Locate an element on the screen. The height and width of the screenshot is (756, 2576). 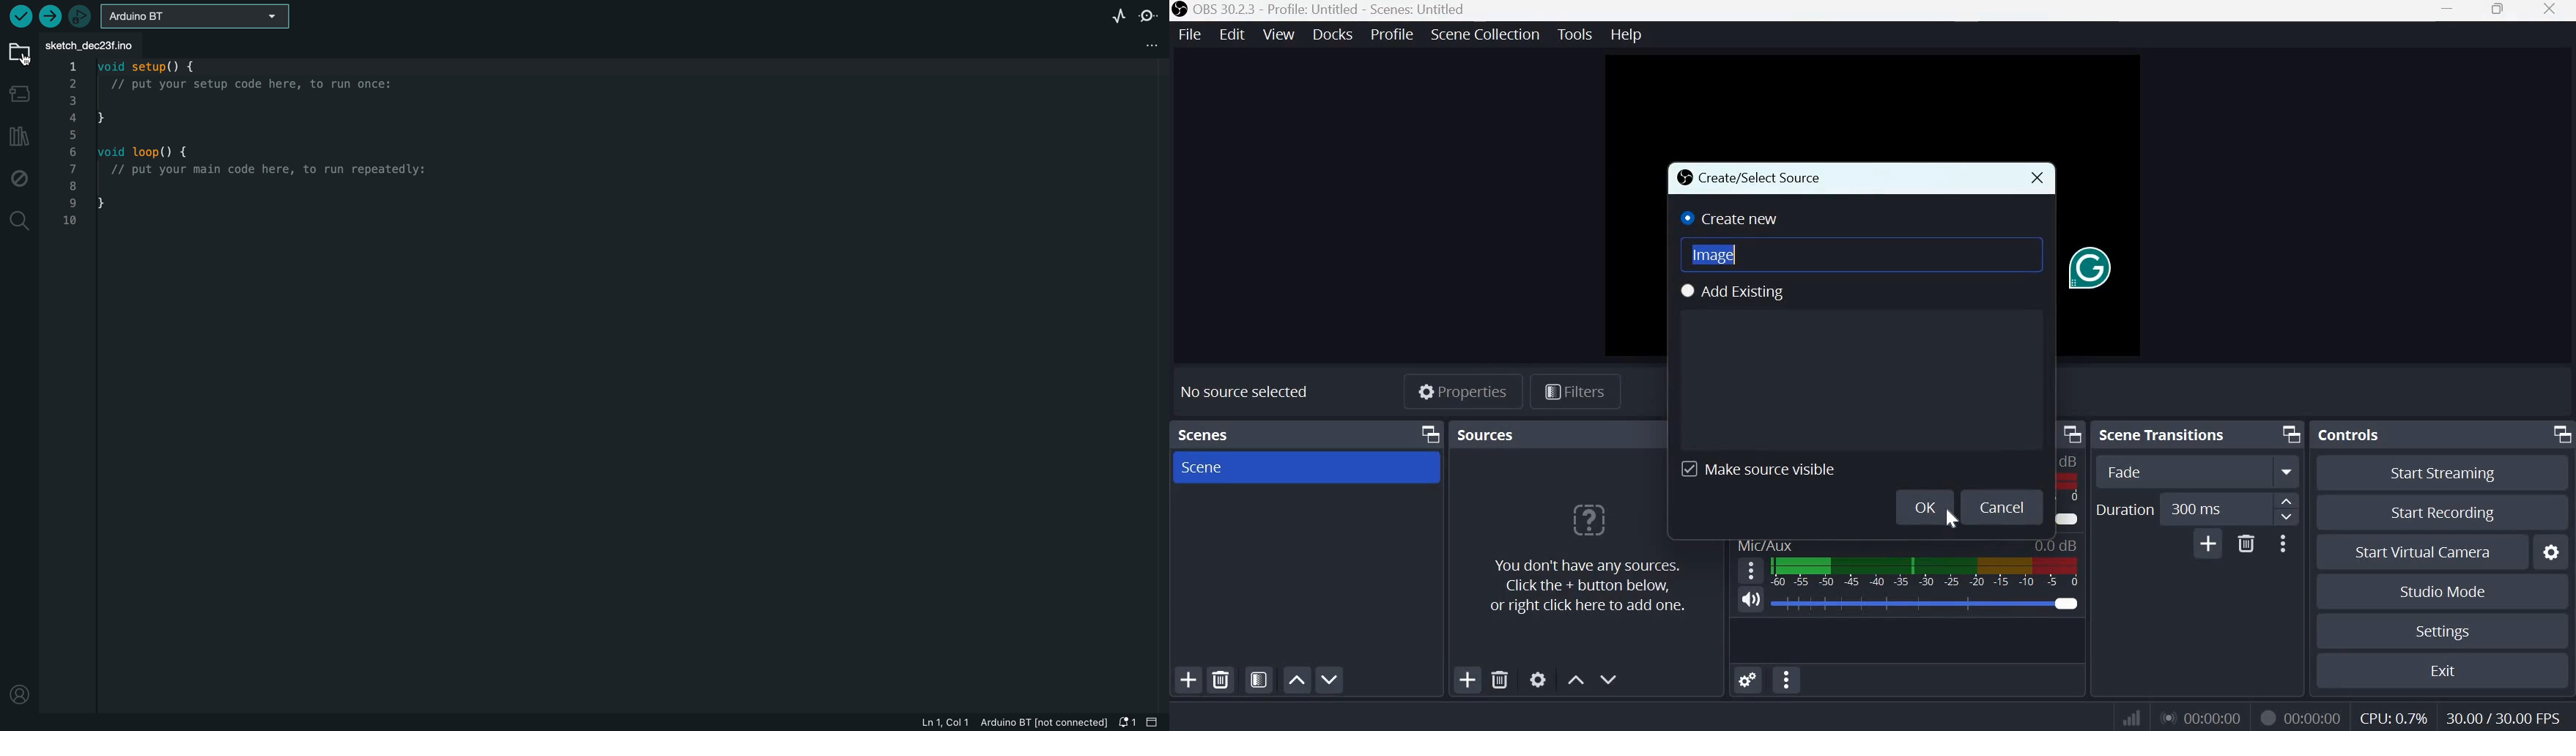
Start streaming is located at coordinates (2444, 474).